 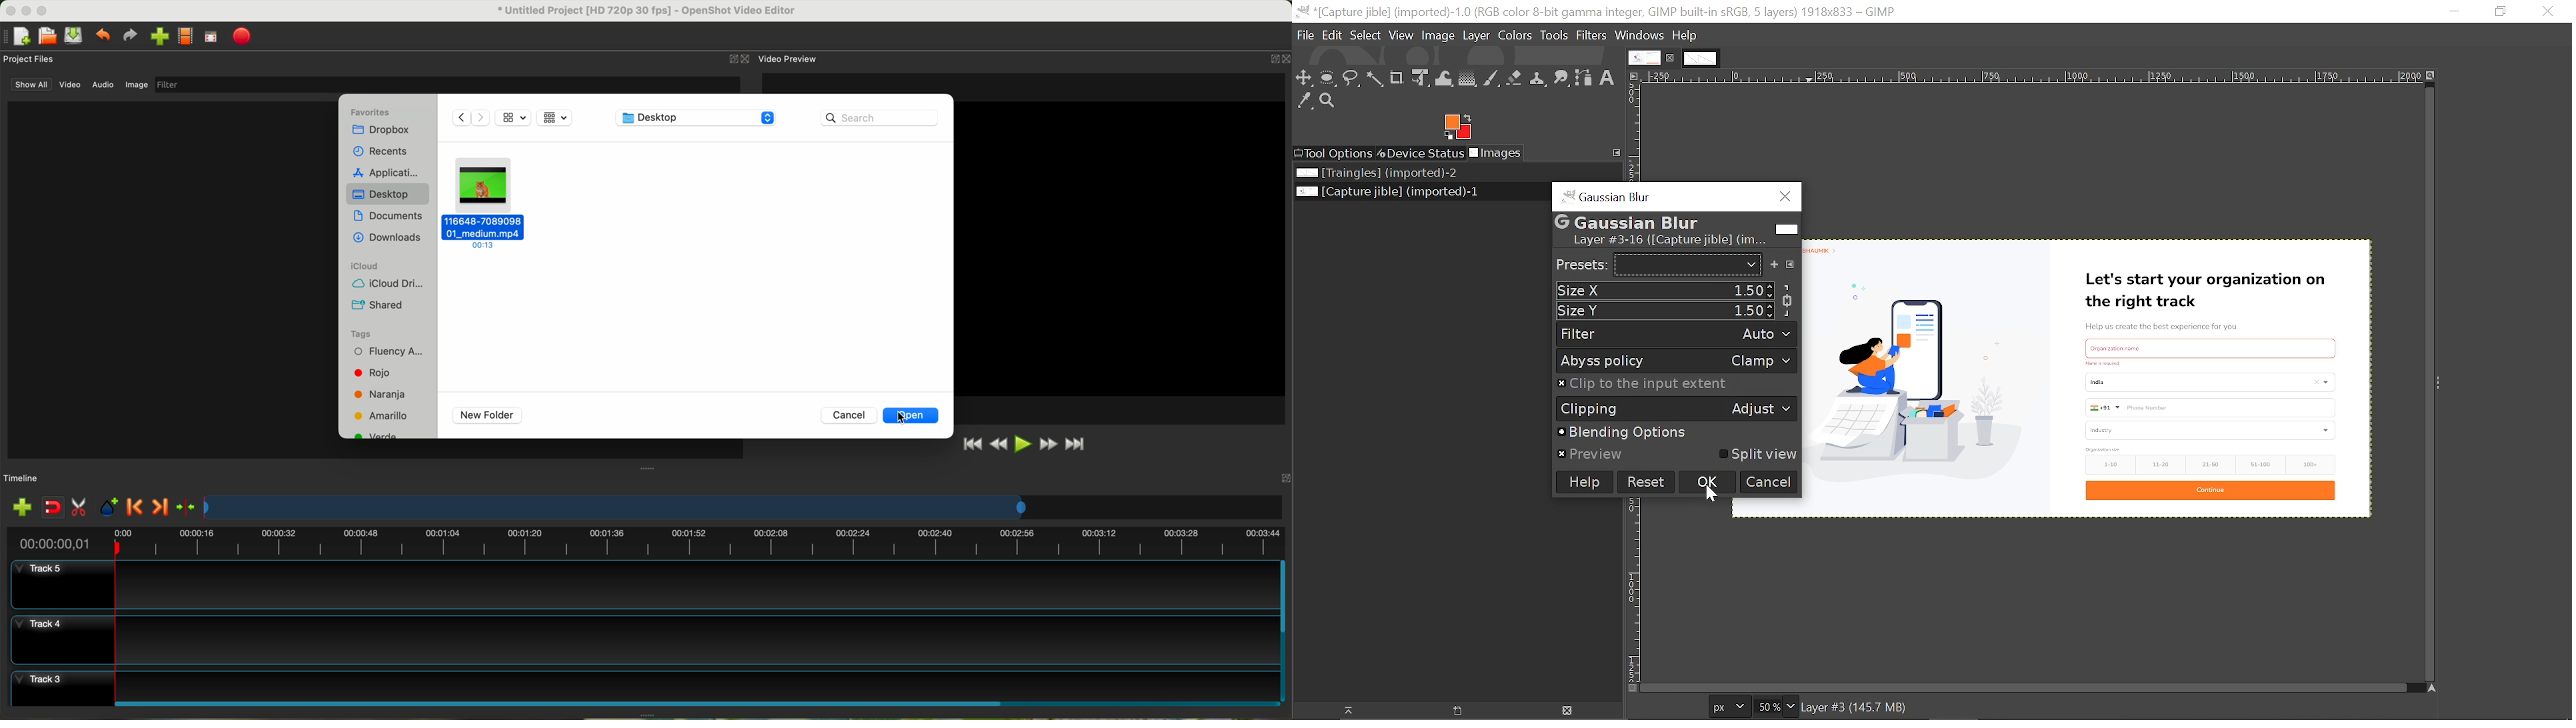 What do you see at coordinates (1539, 77) in the screenshot?
I see `Clone tool` at bounding box center [1539, 77].